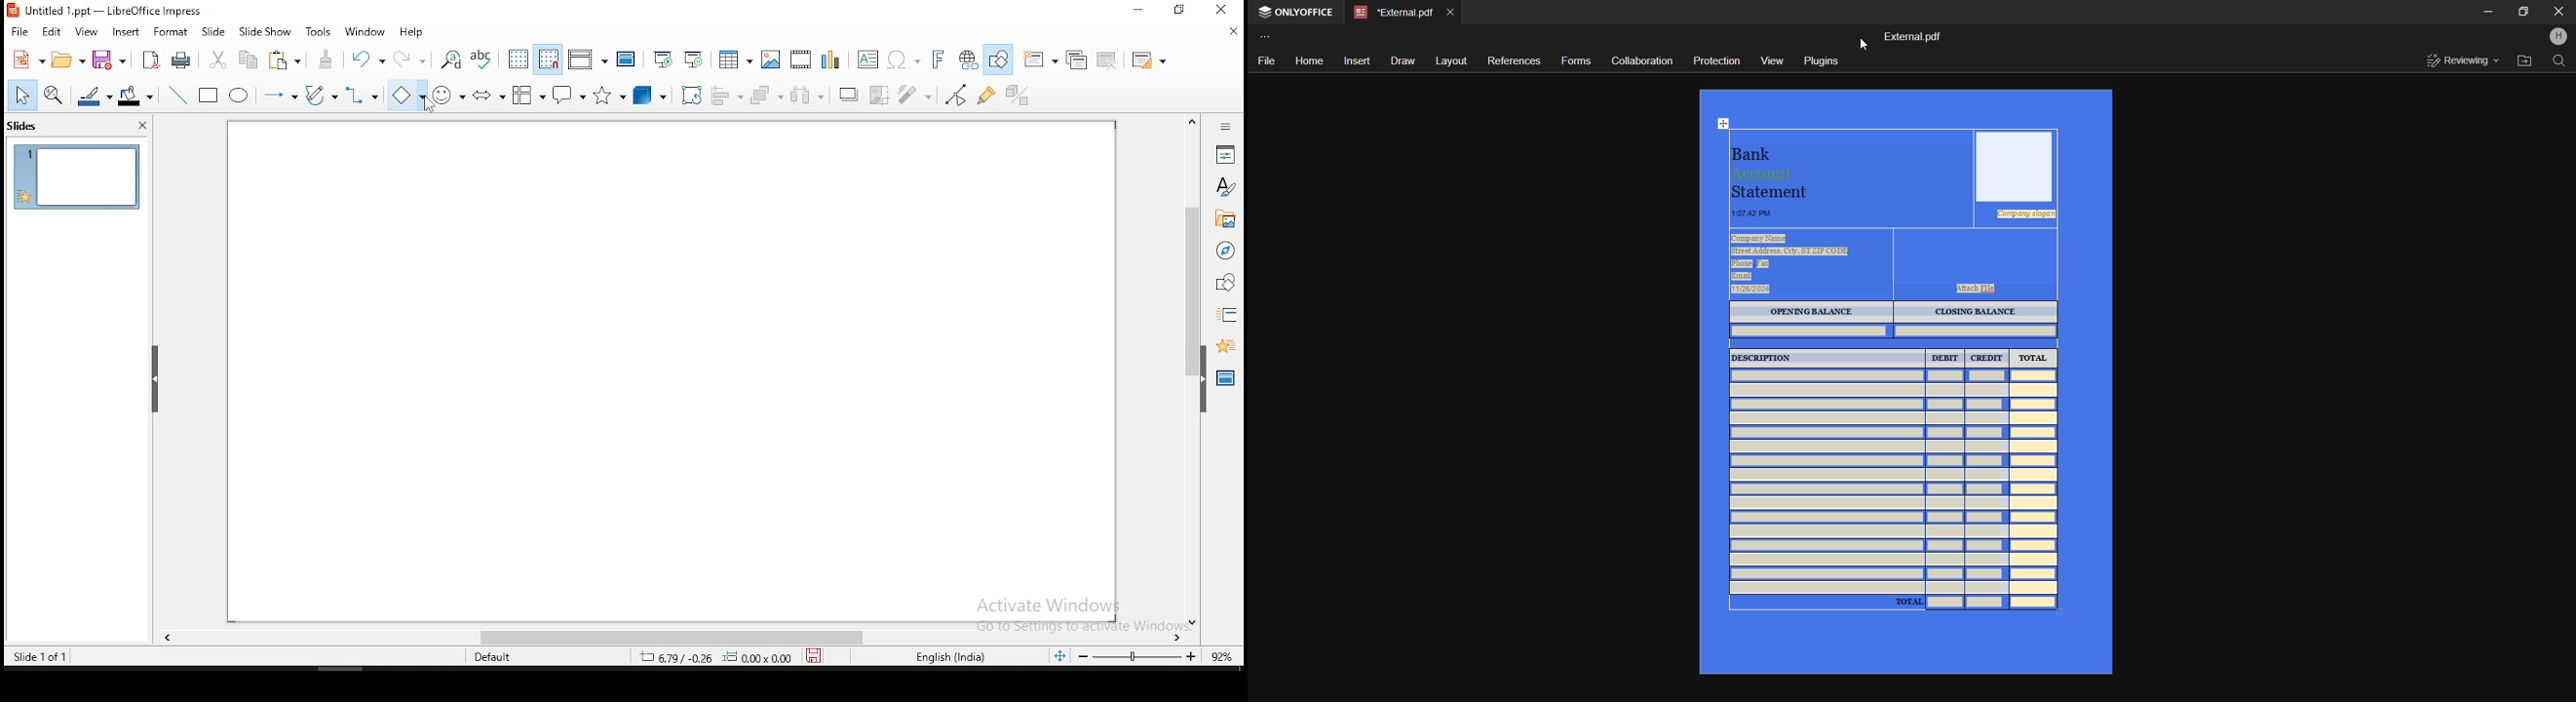 This screenshot has width=2576, height=728. I want to click on redo, so click(409, 58).